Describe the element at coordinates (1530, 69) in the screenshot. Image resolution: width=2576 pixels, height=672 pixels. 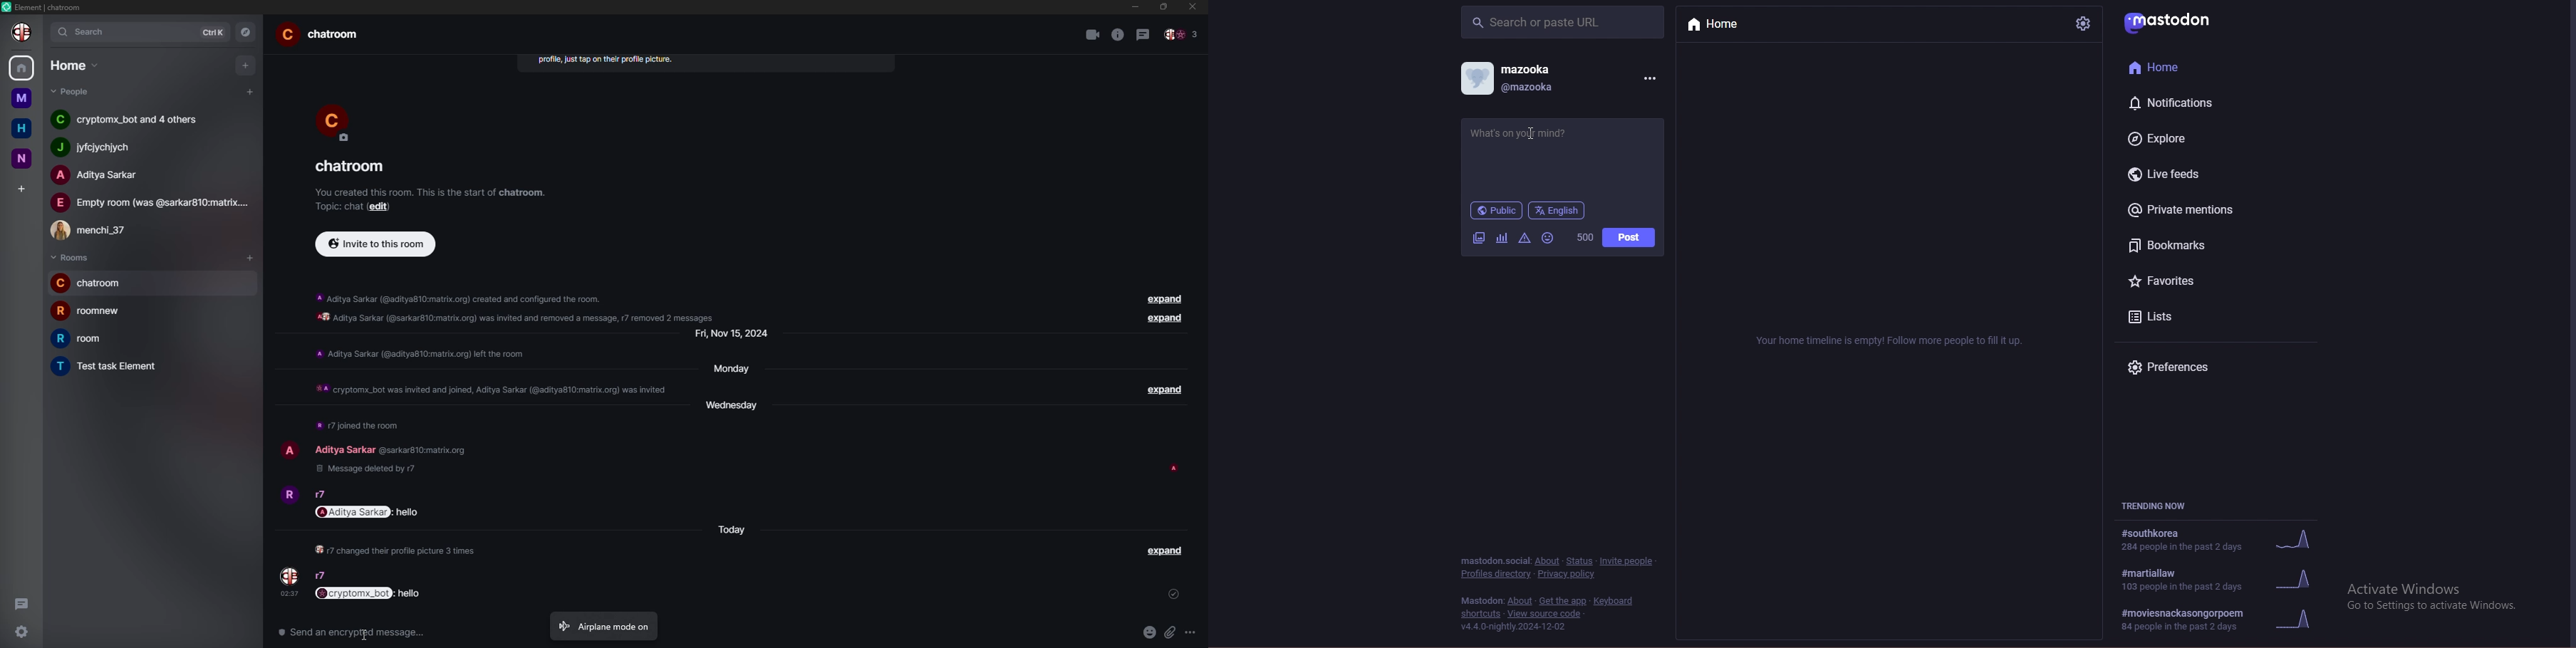
I see `mazooka` at that location.